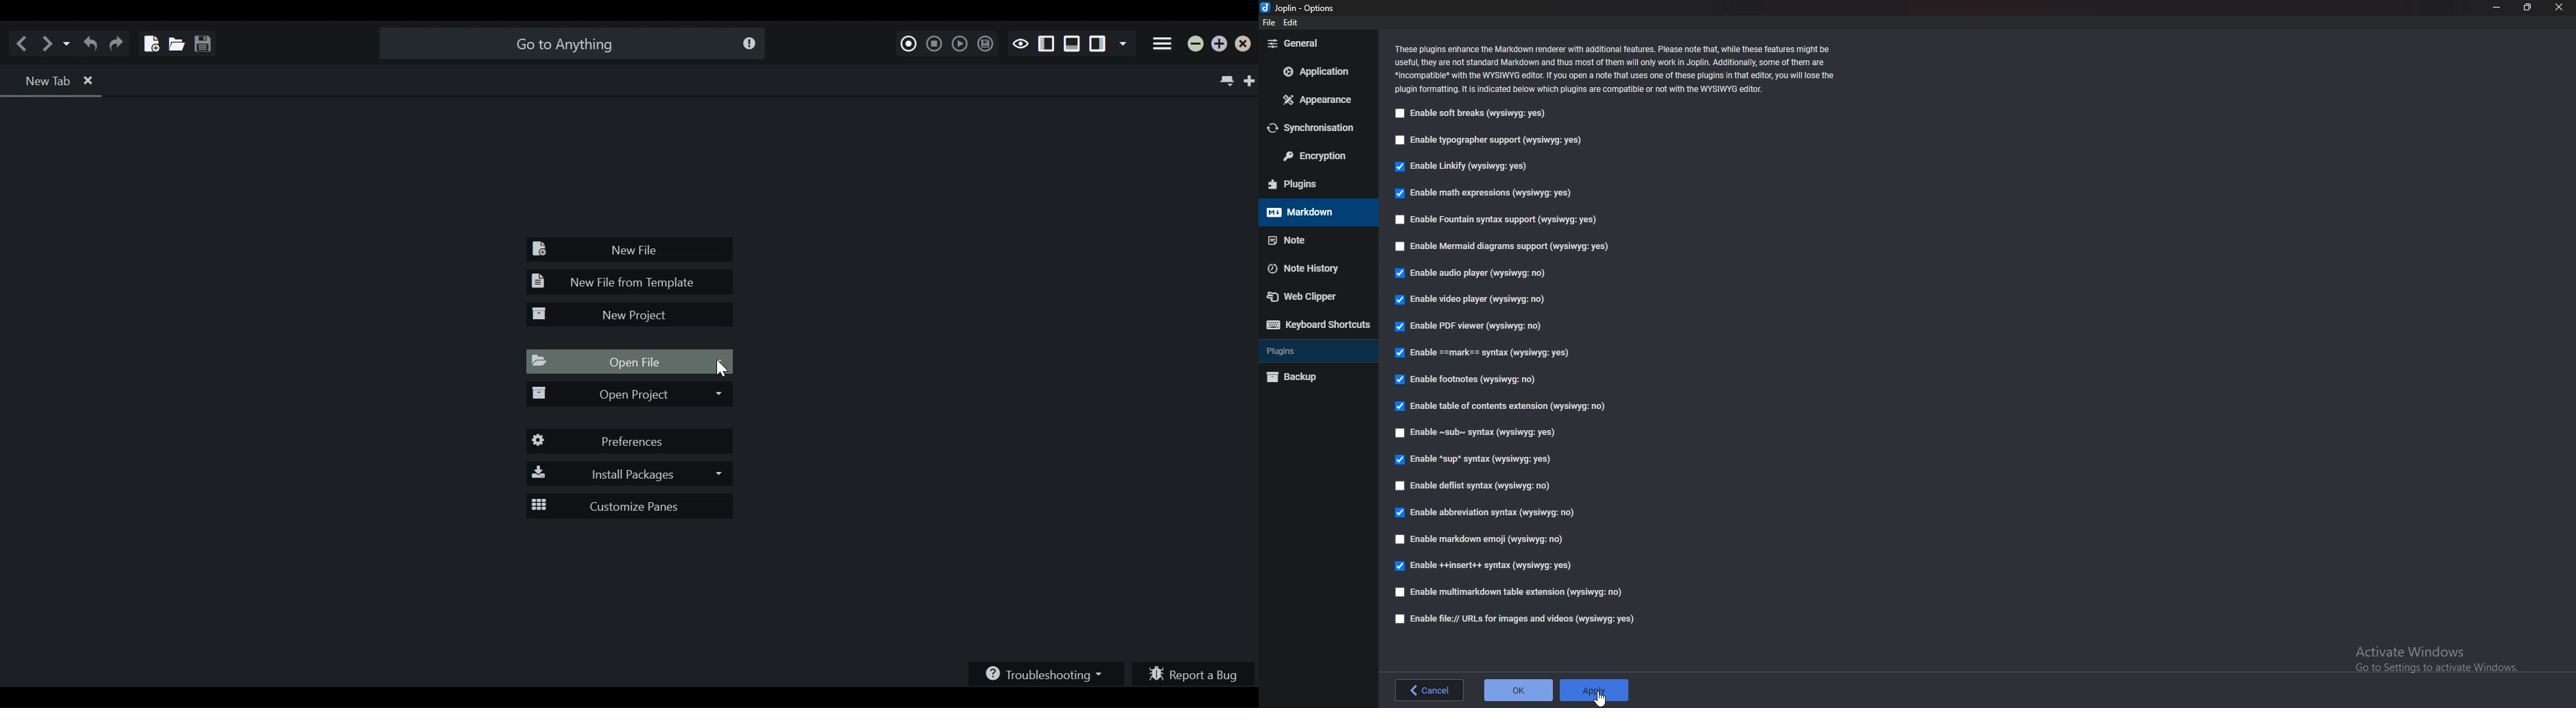  I want to click on apply, so click(1595, 685).